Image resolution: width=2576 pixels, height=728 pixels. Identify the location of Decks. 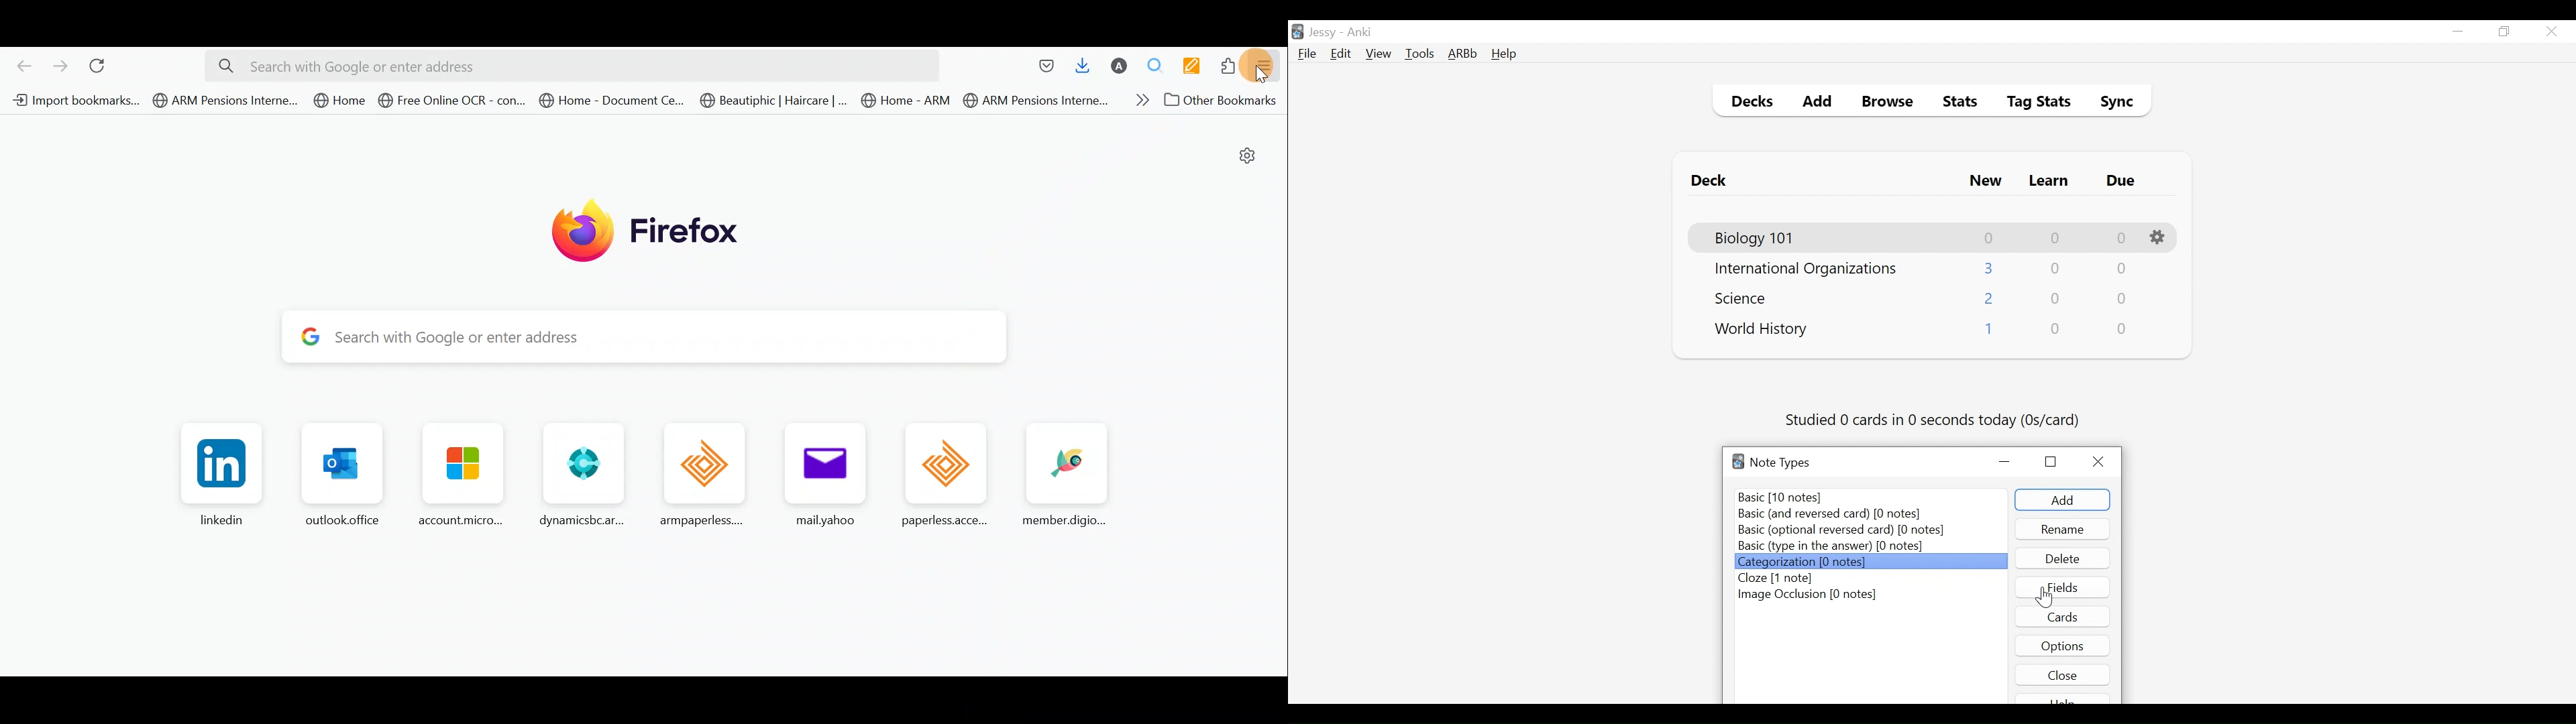
(1749, 103).